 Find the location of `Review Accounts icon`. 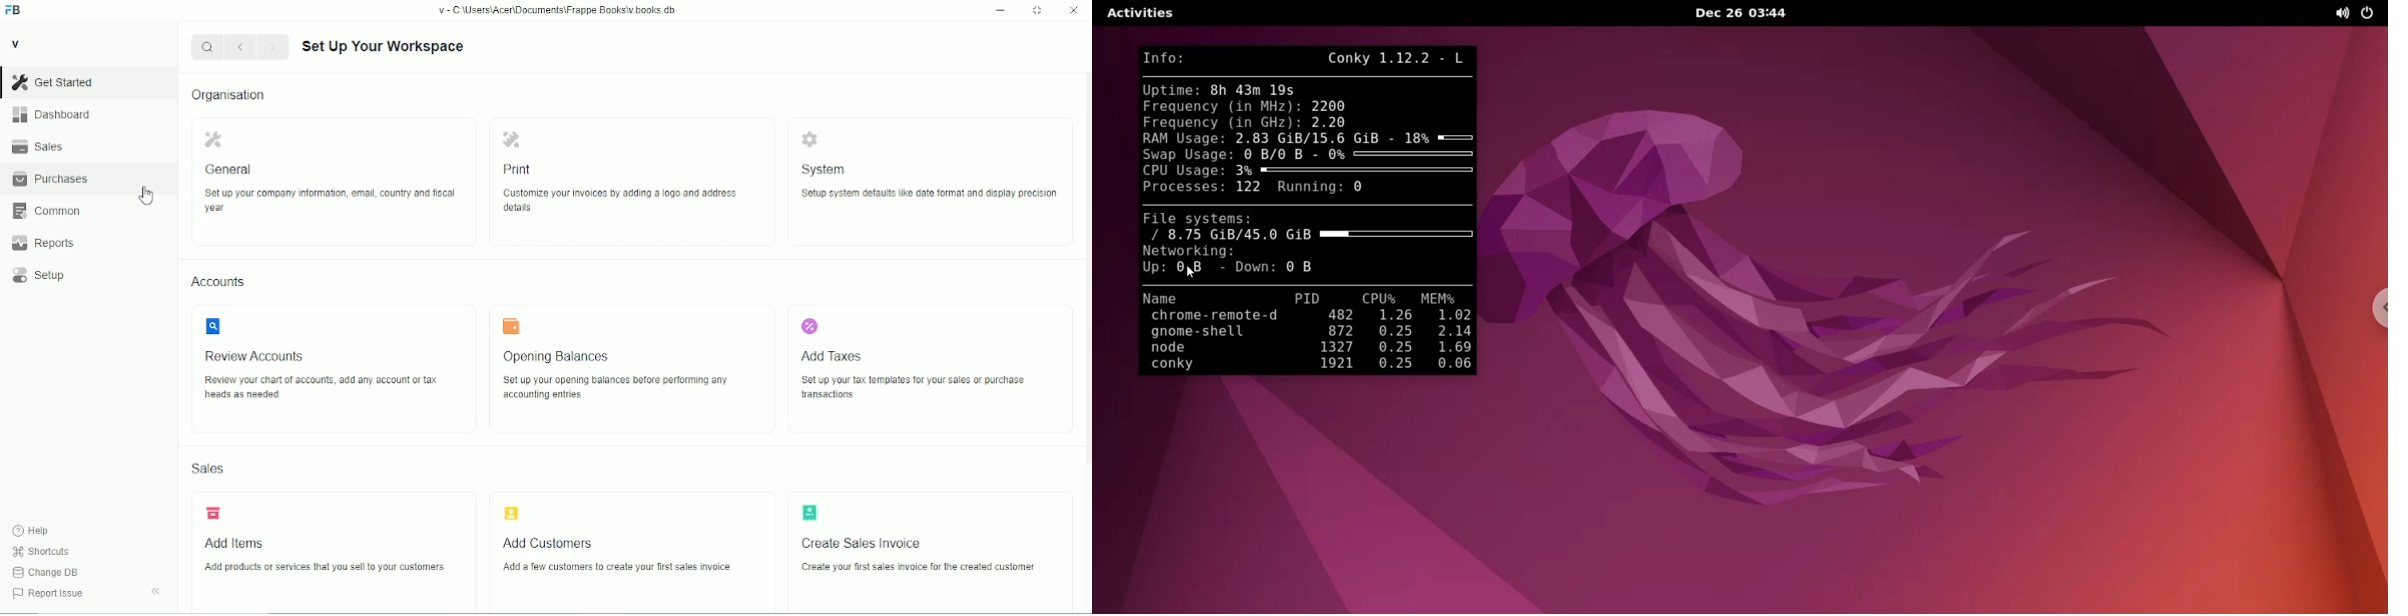

Review Accounts icon is located at coordinates (212, 326).